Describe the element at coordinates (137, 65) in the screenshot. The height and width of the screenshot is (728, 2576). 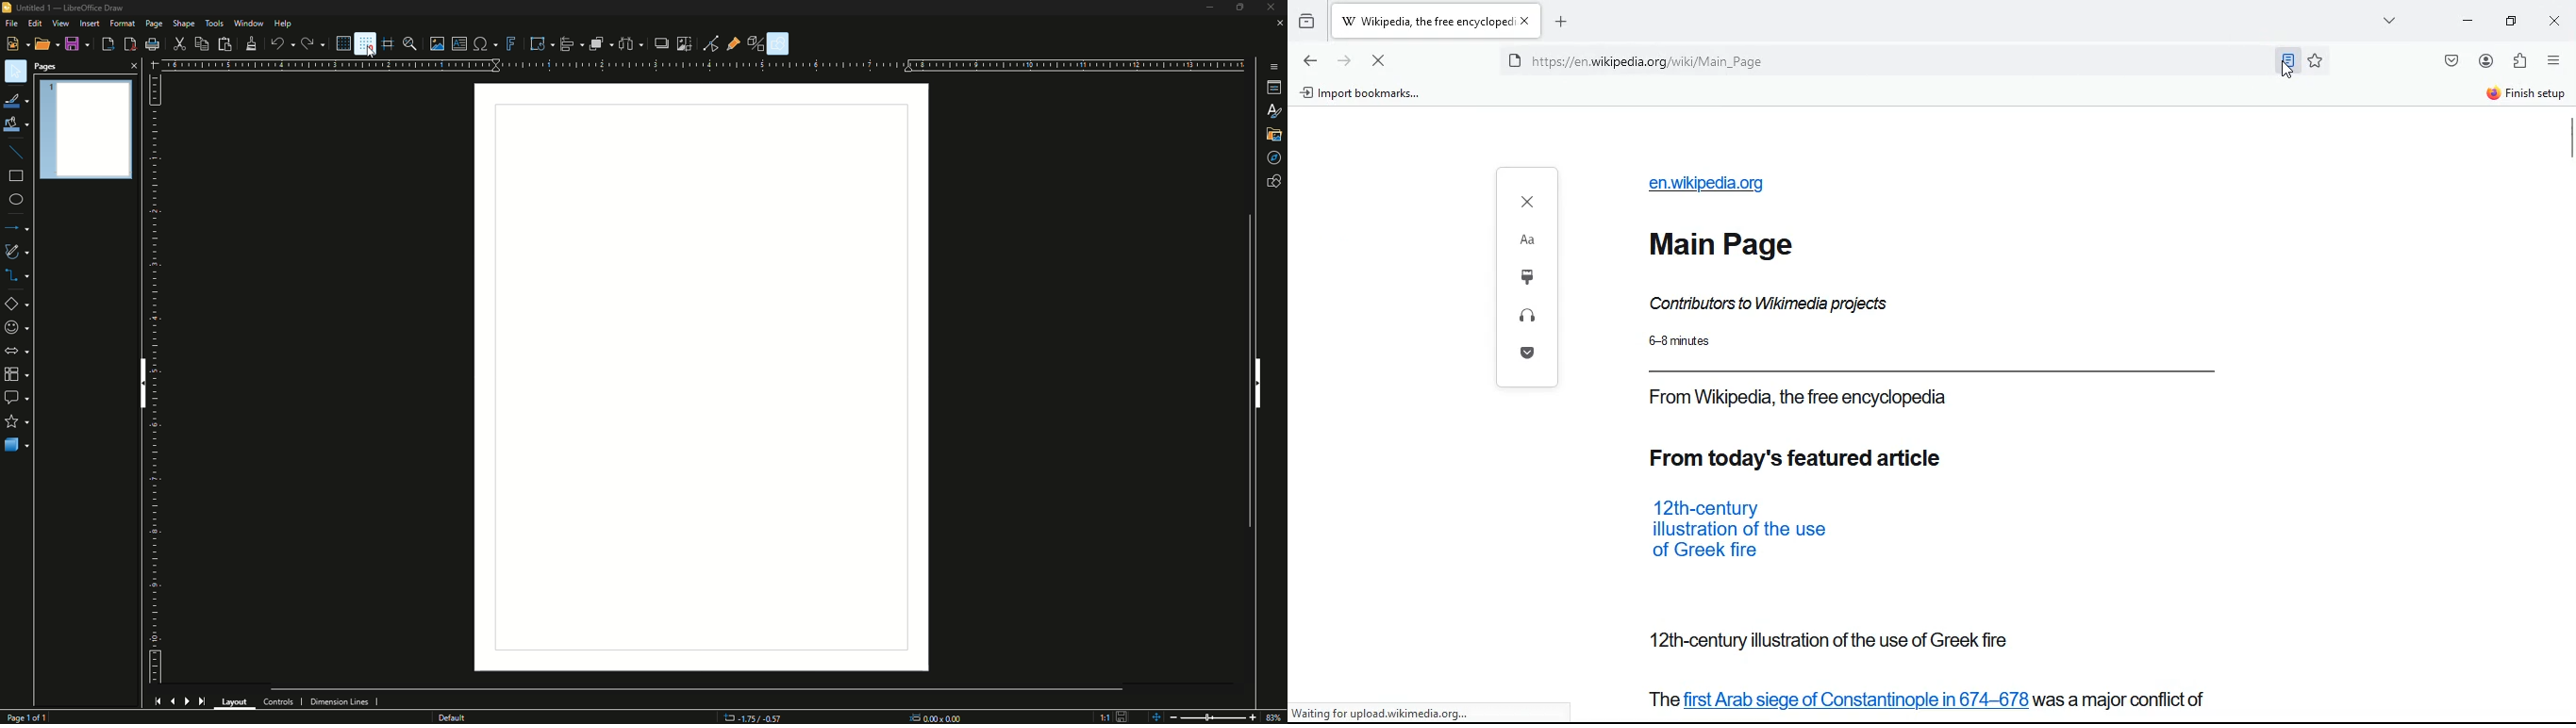
I see `Close` at that location.